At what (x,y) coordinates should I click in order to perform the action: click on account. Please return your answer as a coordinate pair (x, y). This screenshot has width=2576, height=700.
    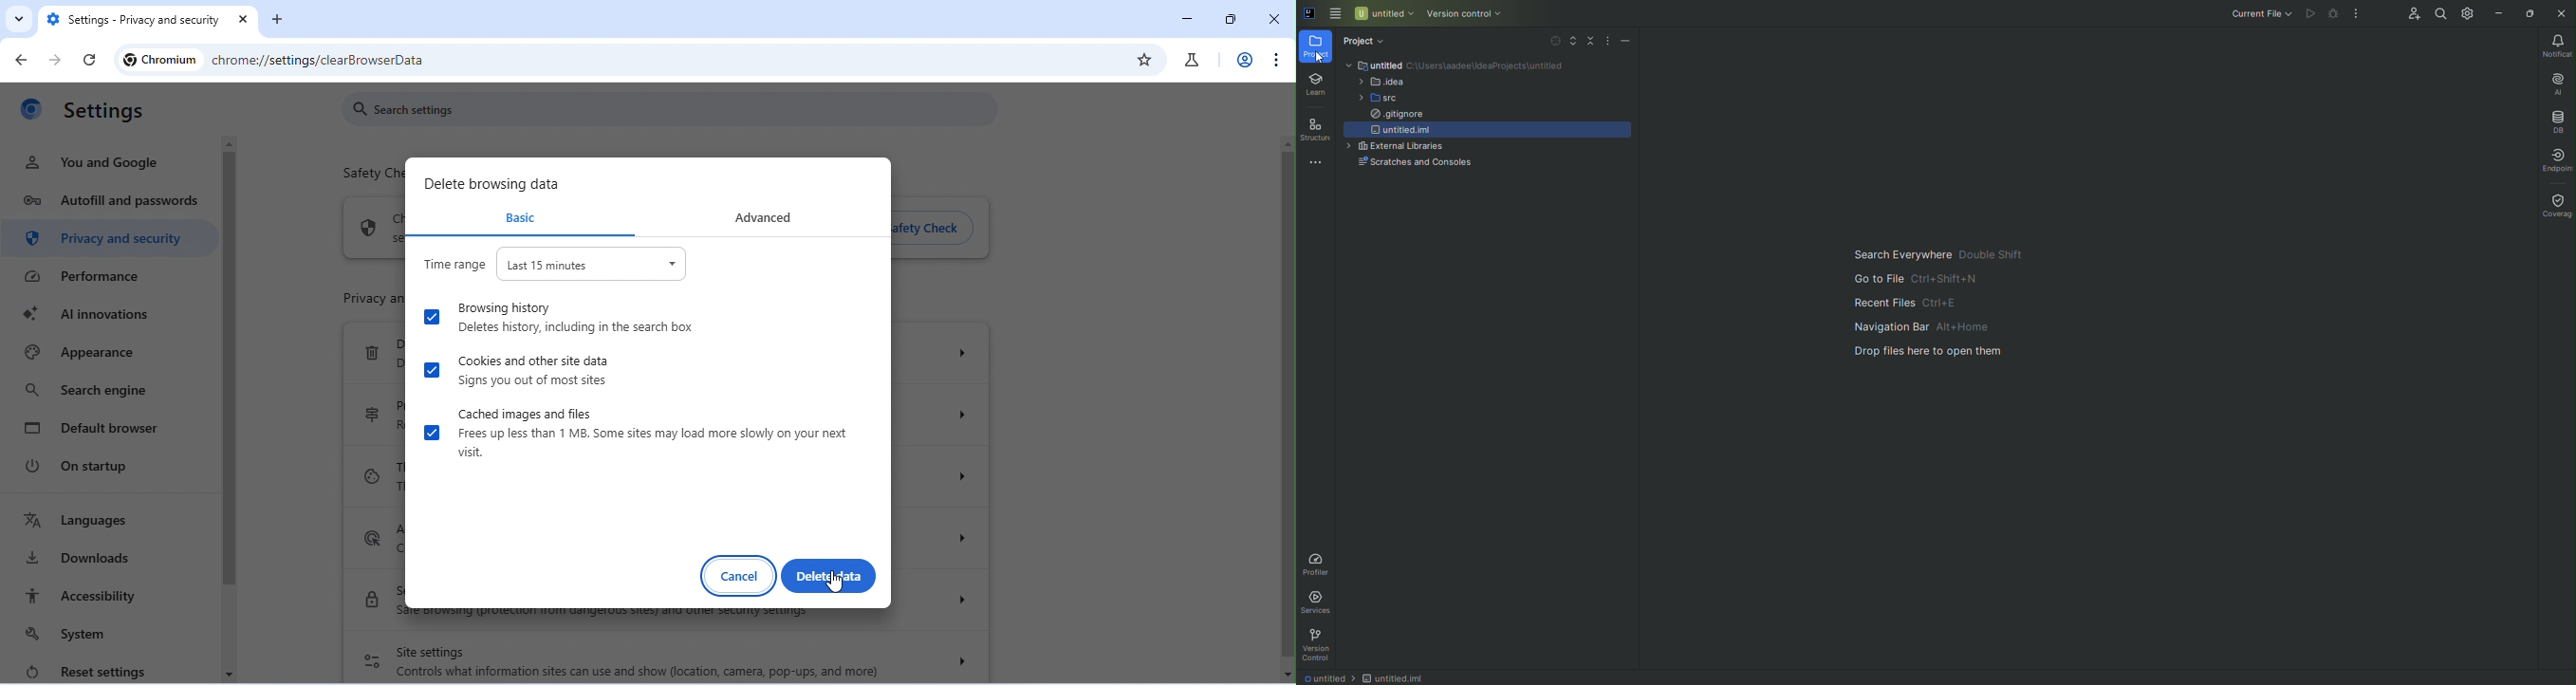
    Looking at the image, I should click on (1243, 59).